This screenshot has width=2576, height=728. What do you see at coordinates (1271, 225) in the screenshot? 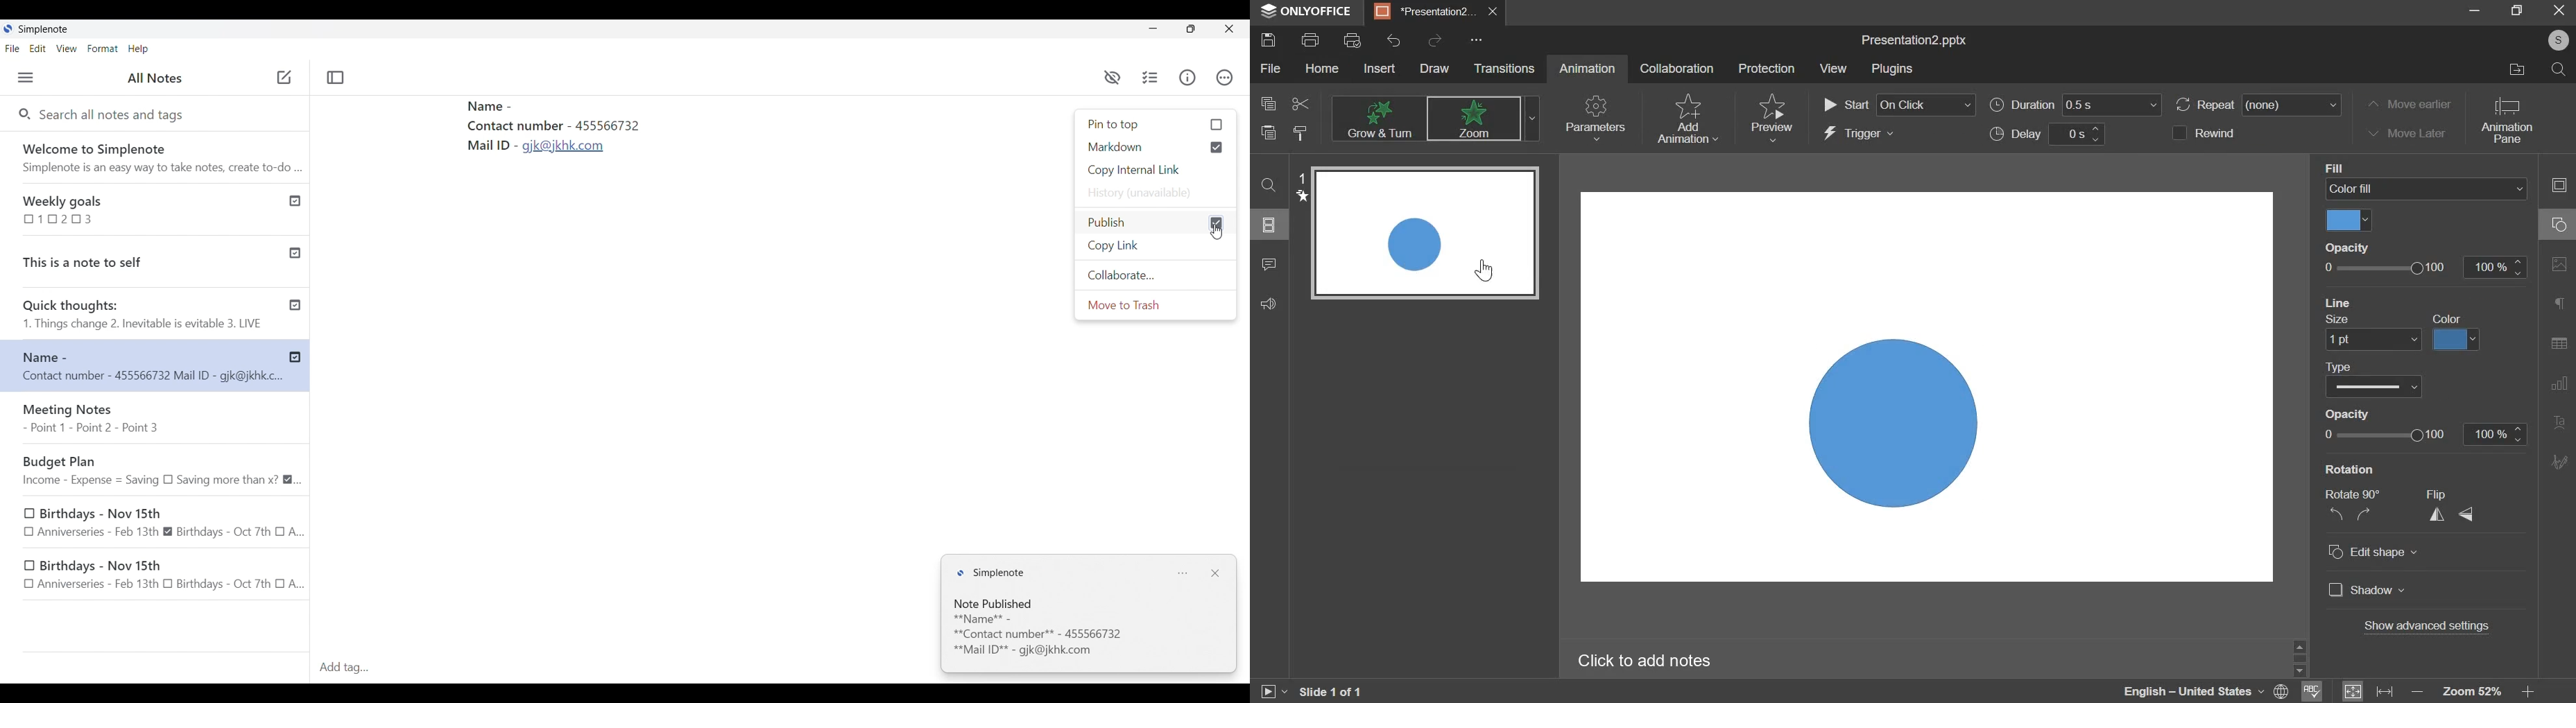
I see `slides` at bounding box center [1271, 225].